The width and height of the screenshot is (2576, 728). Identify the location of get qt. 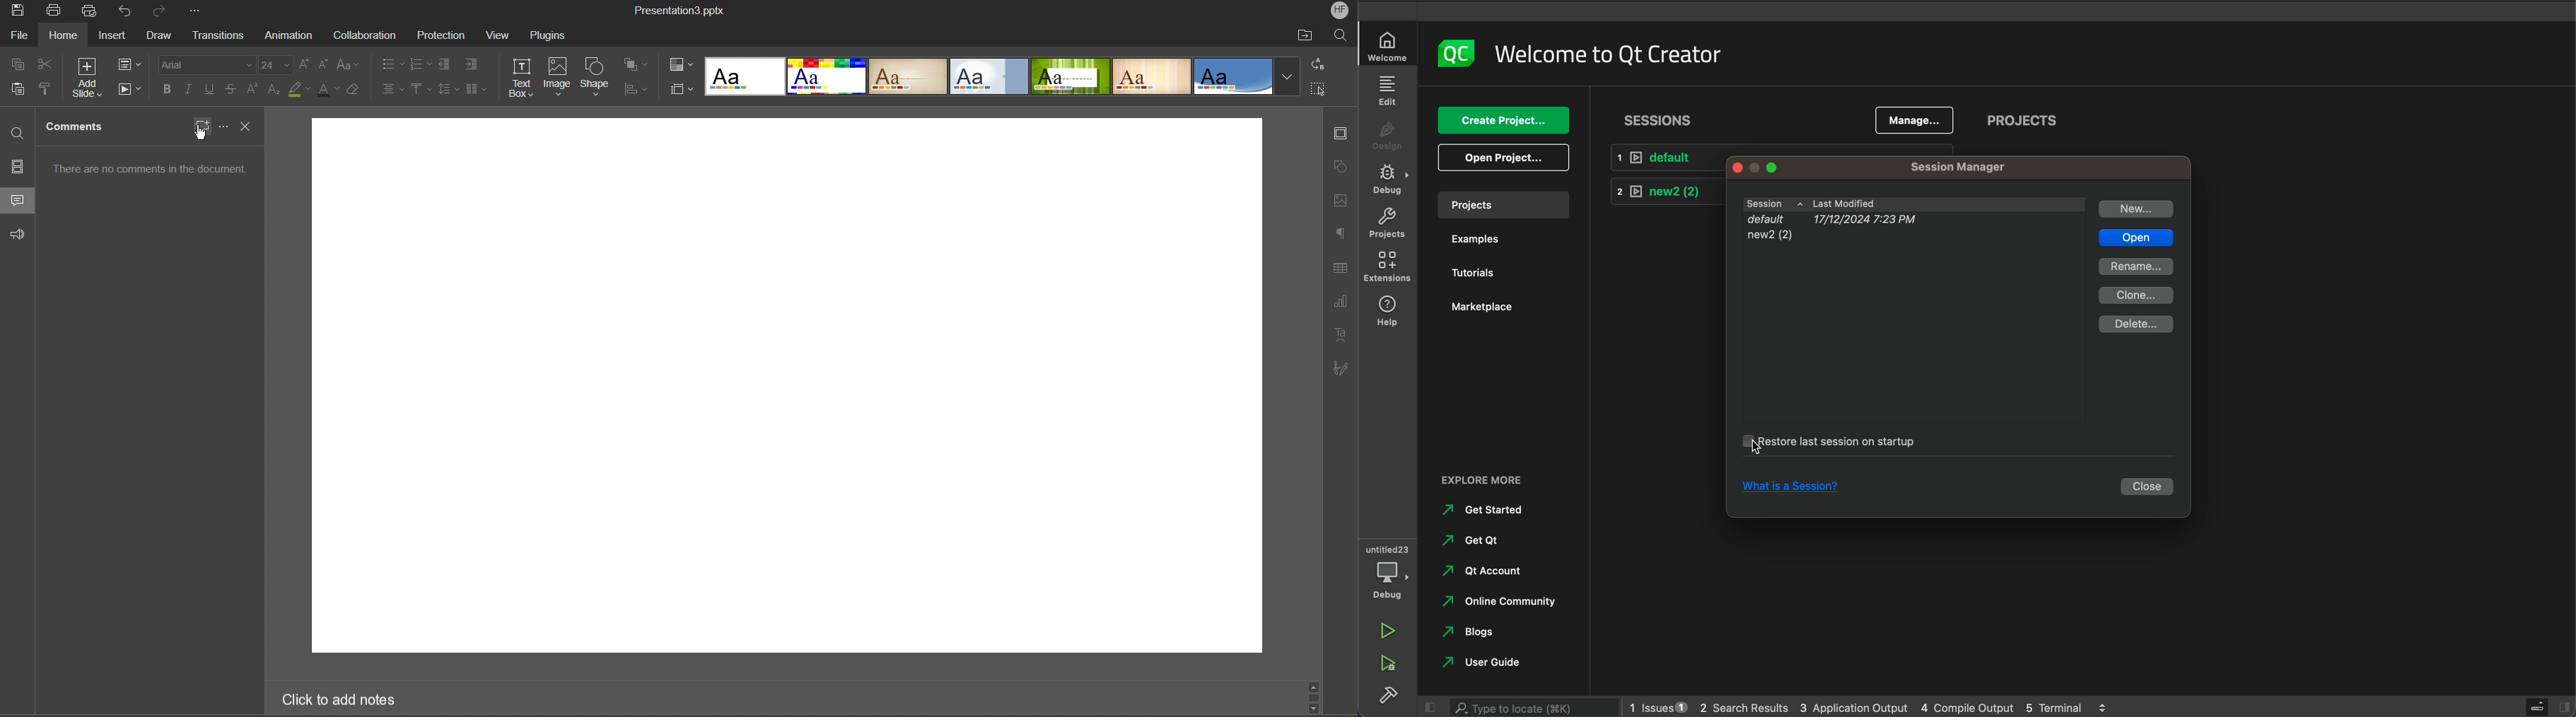
(1473, 541).